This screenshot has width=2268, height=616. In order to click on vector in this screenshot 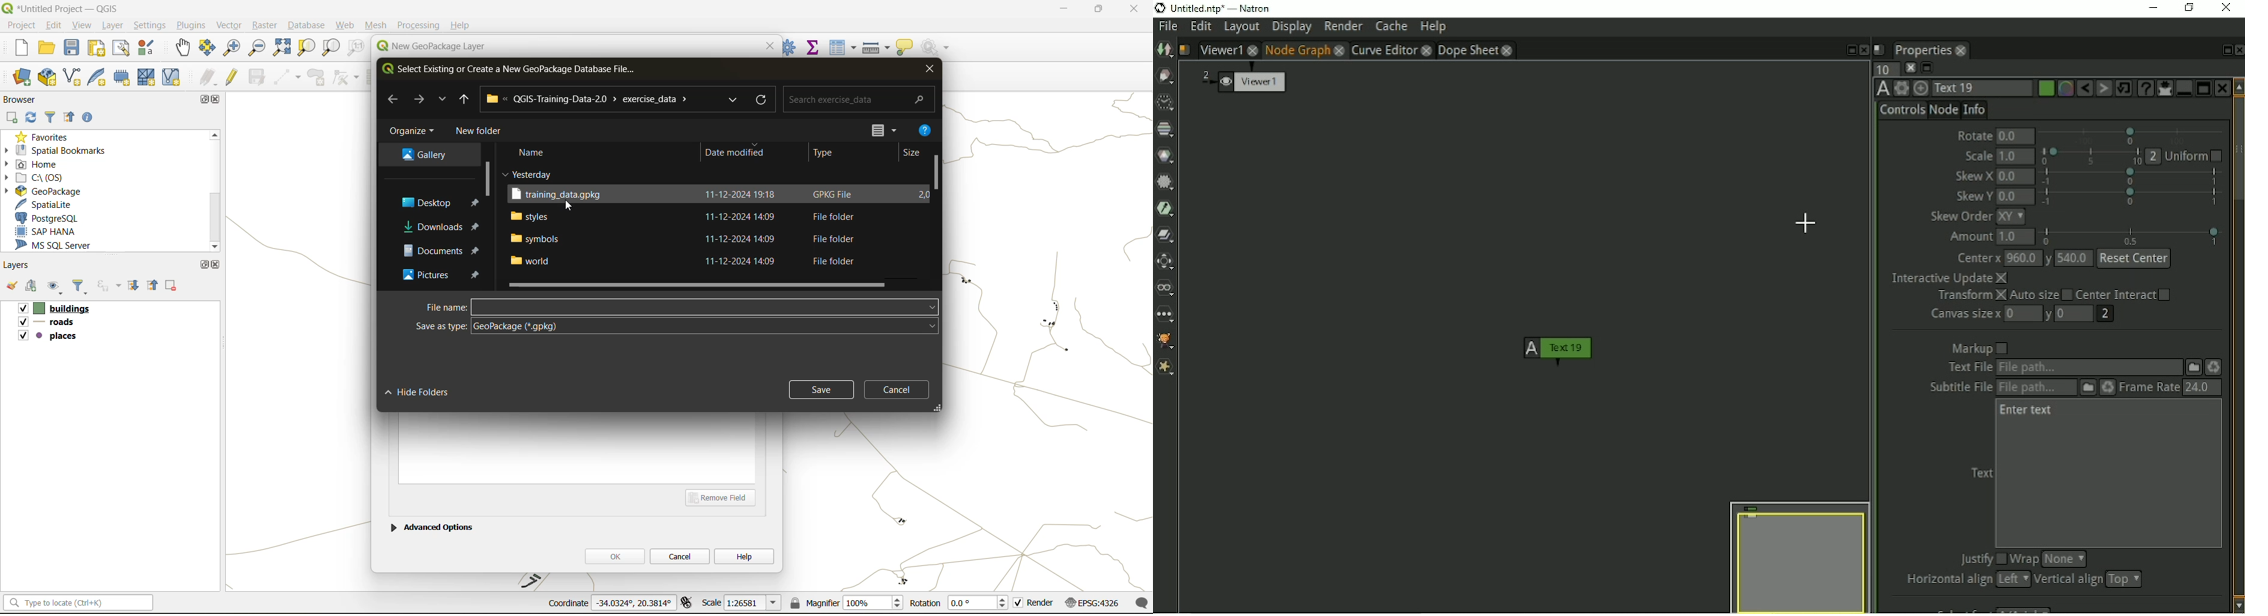, I will do `click(229, 25)`.